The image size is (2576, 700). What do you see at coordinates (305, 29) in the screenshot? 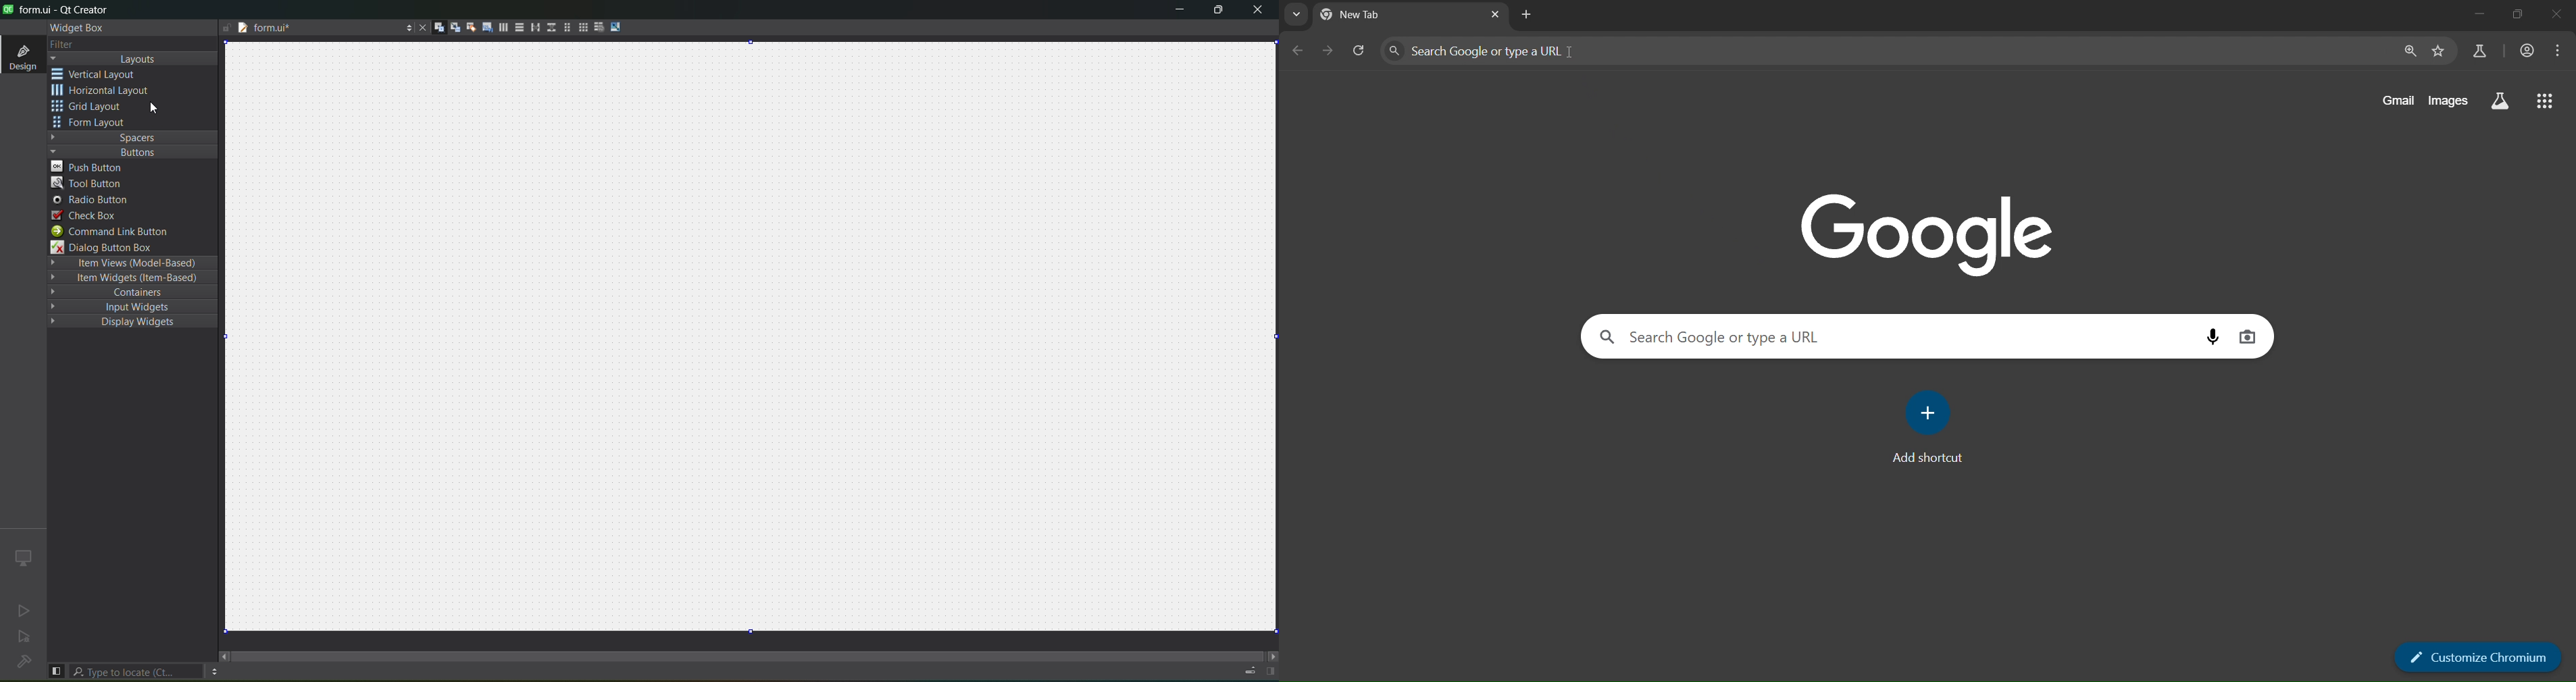
I see `tab name` at bounding box center [305, 29].